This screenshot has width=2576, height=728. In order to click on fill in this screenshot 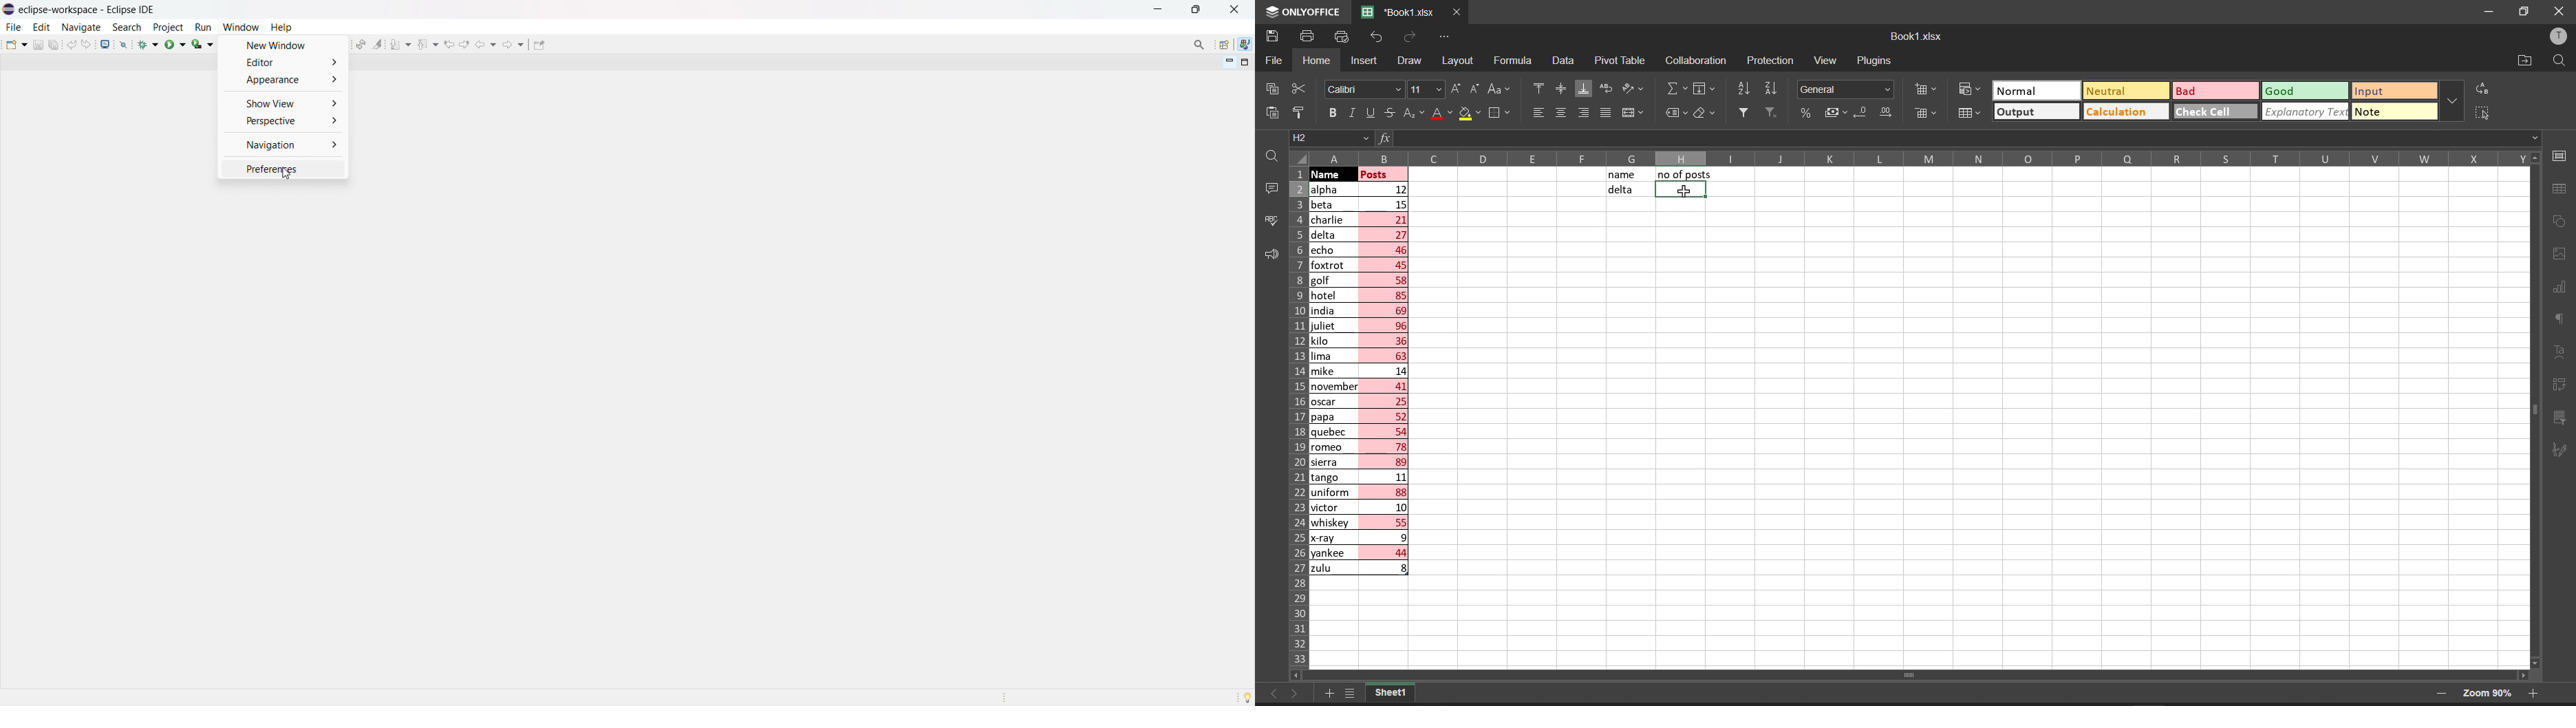, I will do `click(1706, 89)`.